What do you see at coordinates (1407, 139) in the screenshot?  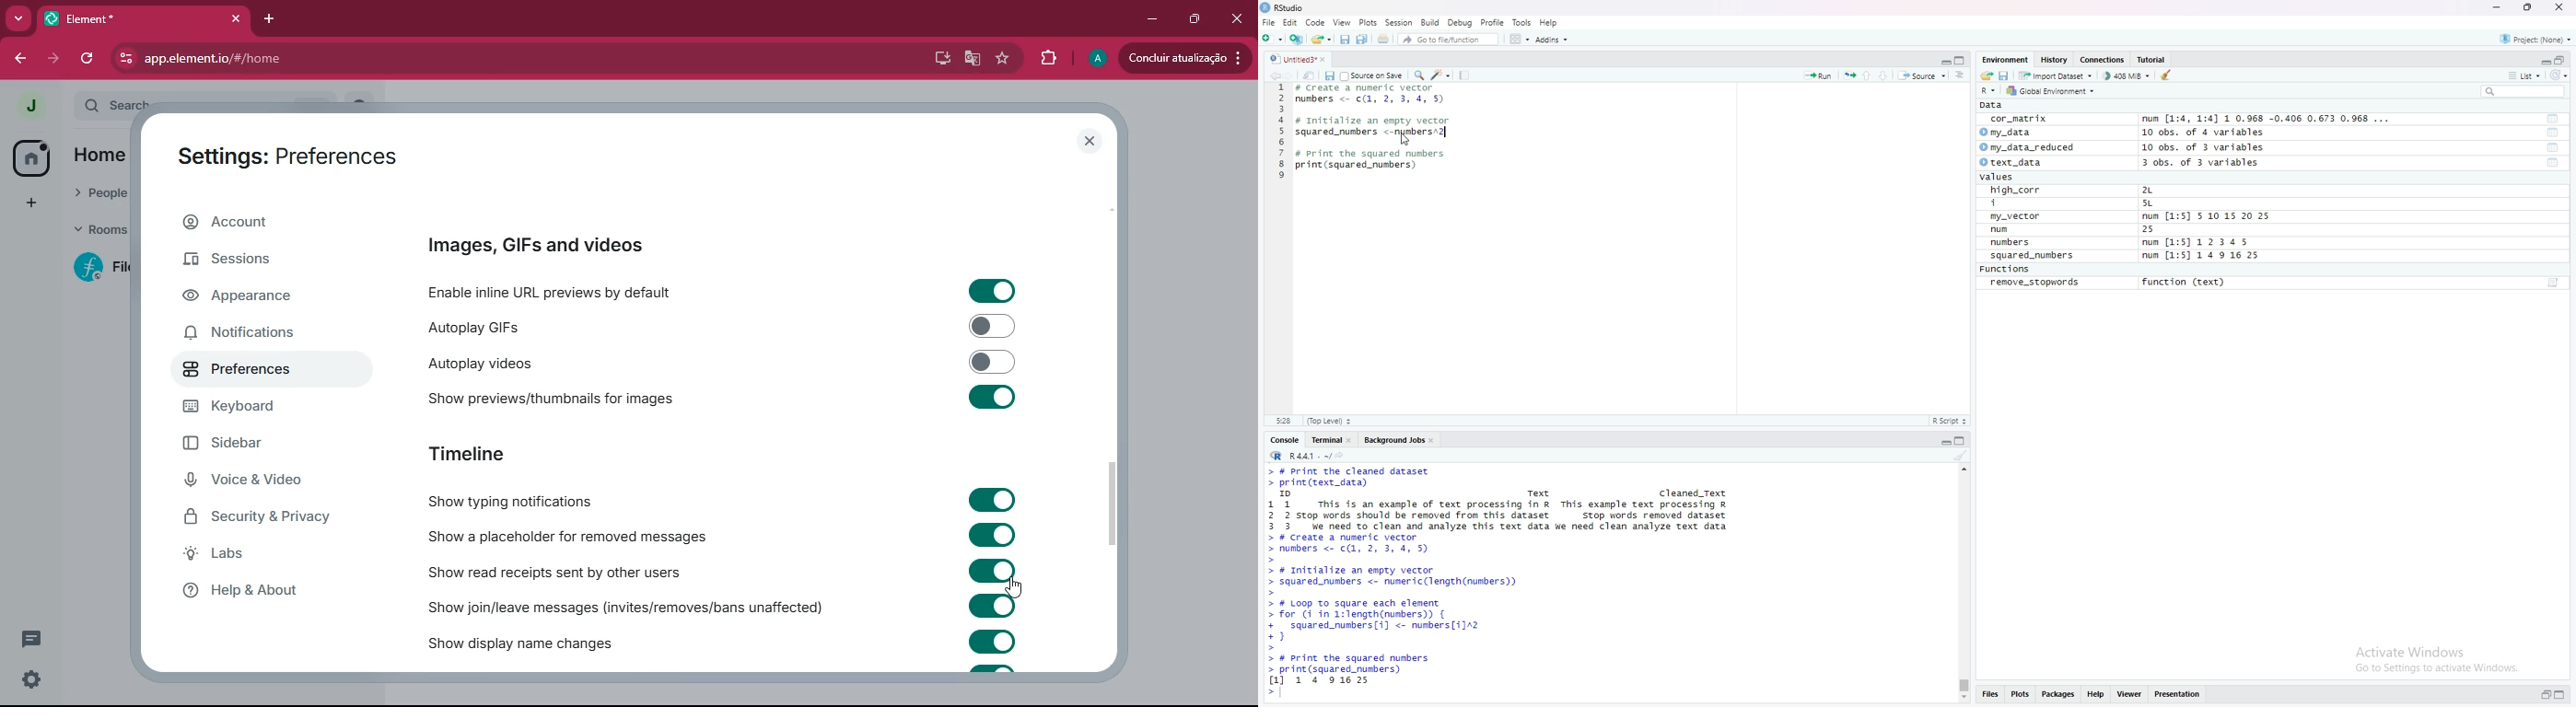 I see `cursor` at bounding box center [1407, 139].